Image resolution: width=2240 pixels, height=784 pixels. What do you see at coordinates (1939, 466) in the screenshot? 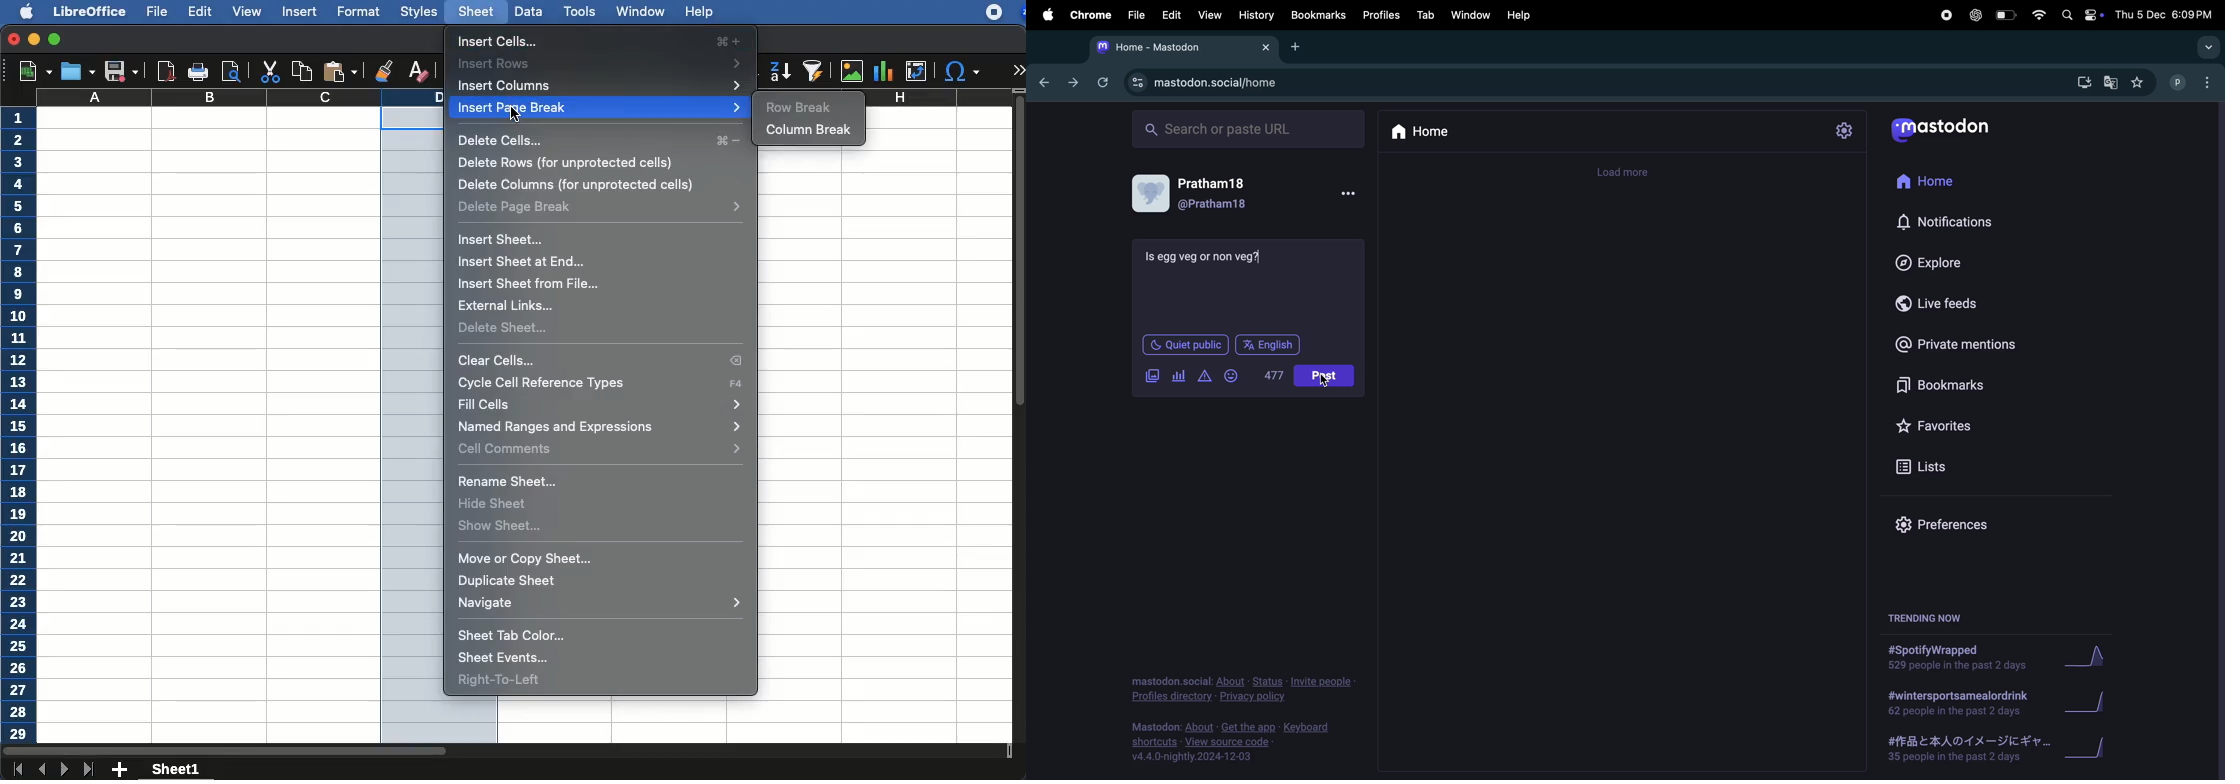
I see `lists` at bounding box center [1939, 466].